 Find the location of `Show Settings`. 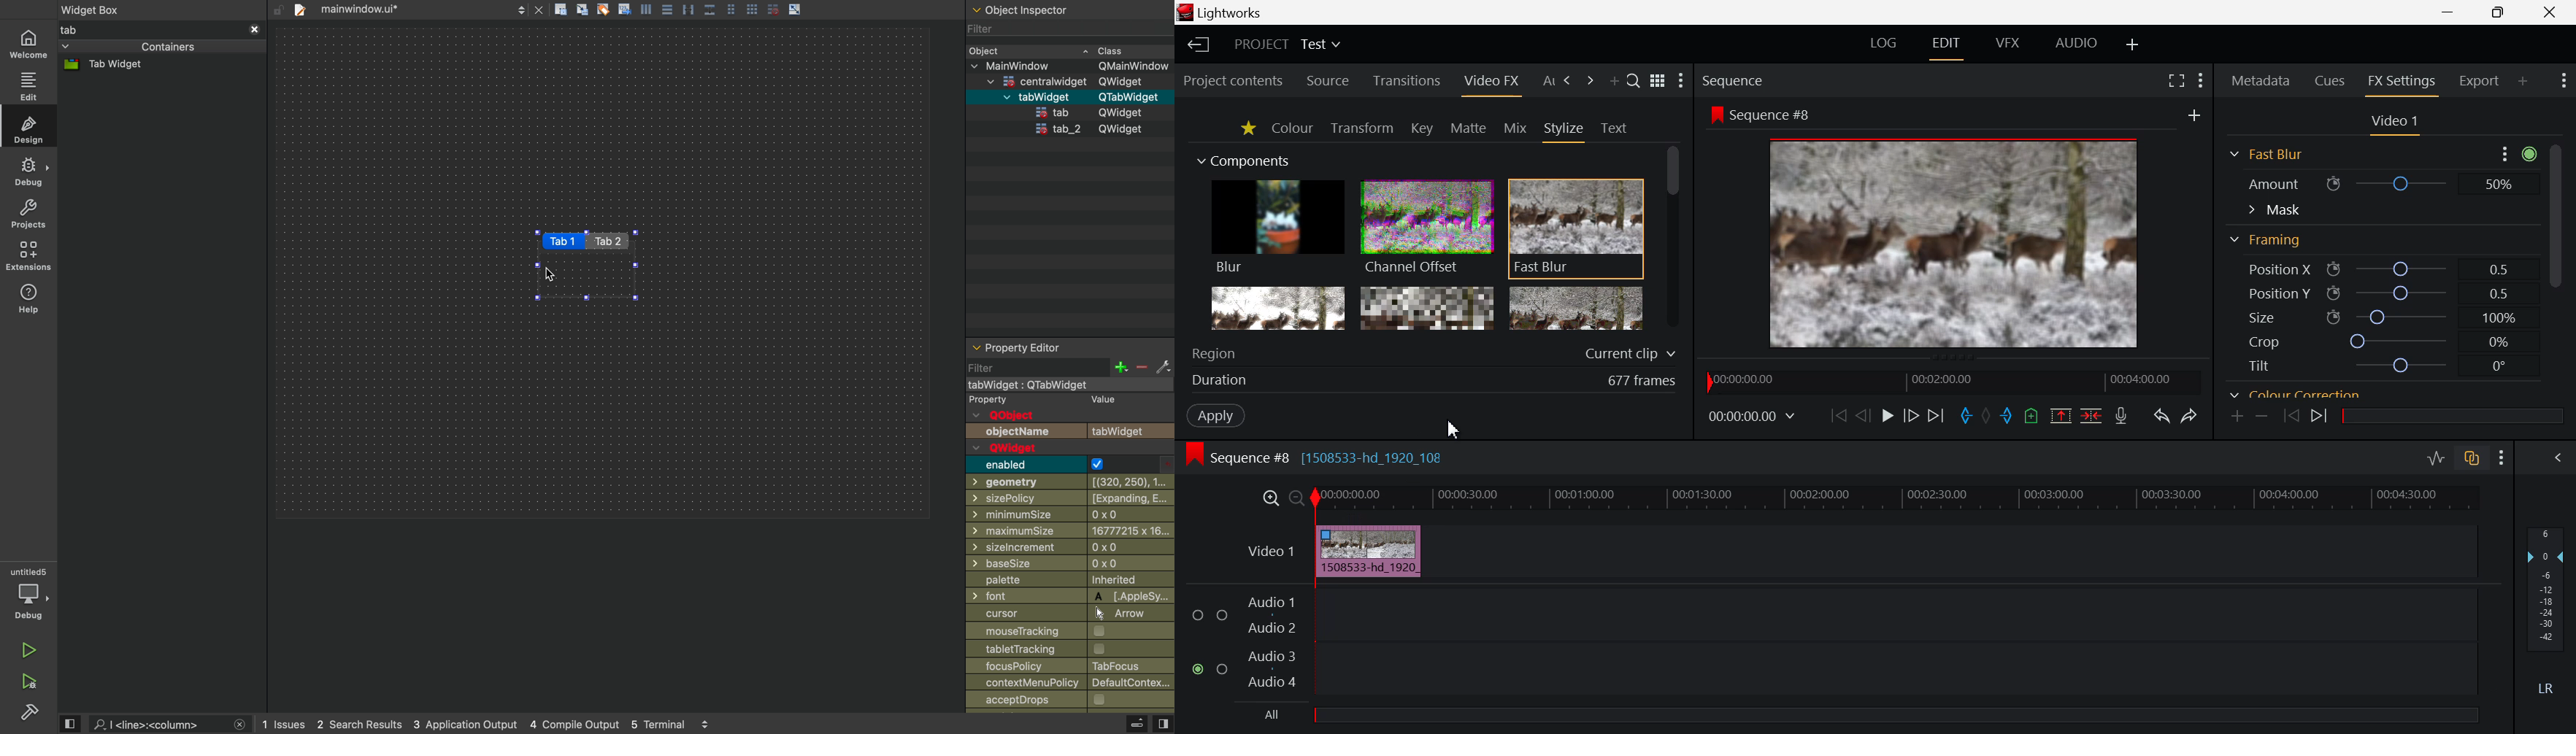

Show Settings is located at coordinates (2199, 80).